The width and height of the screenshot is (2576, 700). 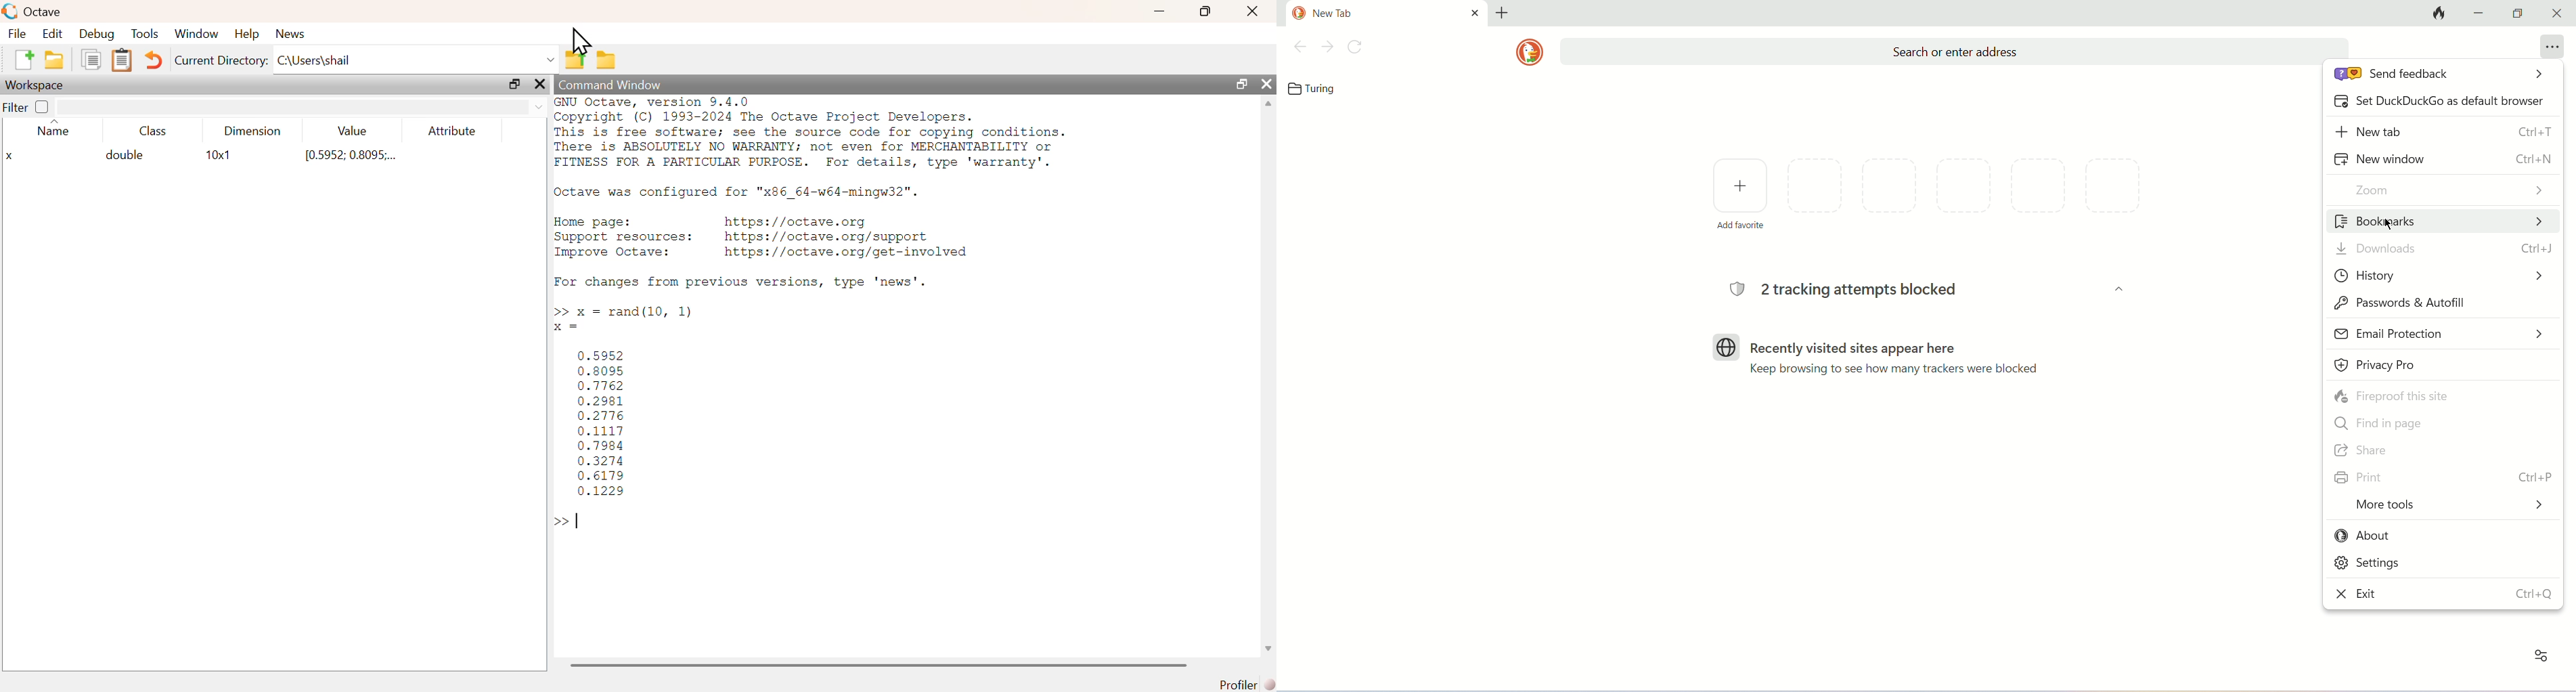 I want to click on new tab, so click(x=1503, y=12).